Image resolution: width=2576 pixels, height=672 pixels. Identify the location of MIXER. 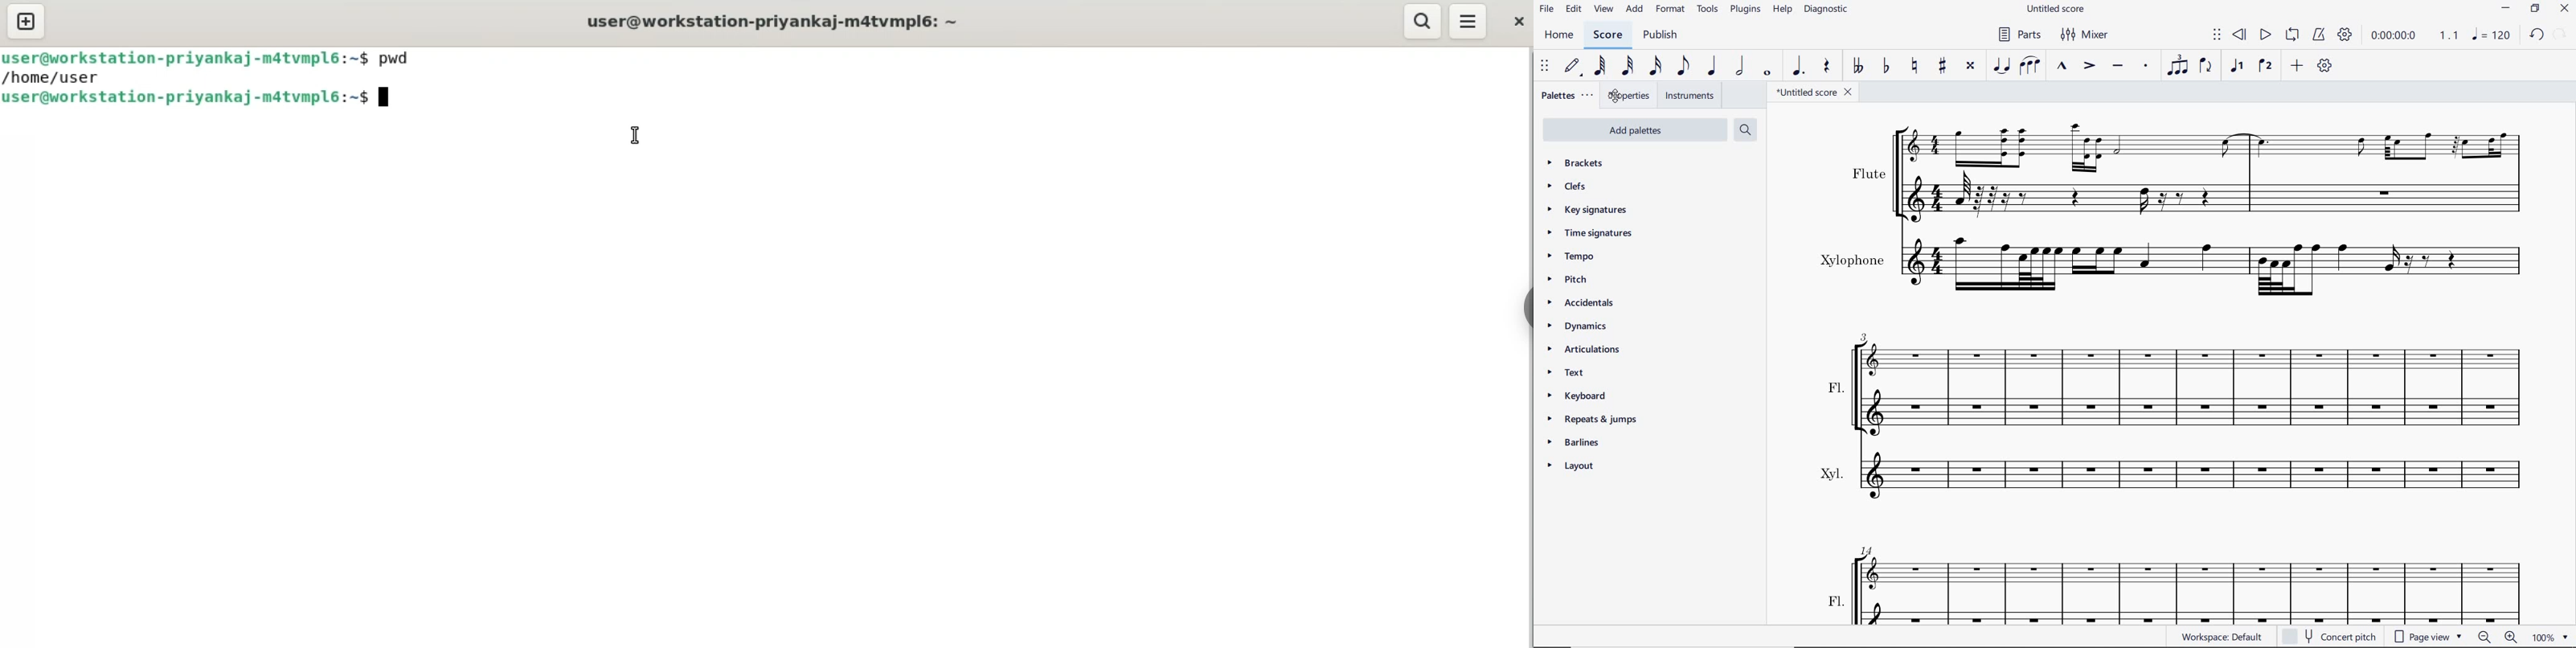
(2082, 35).